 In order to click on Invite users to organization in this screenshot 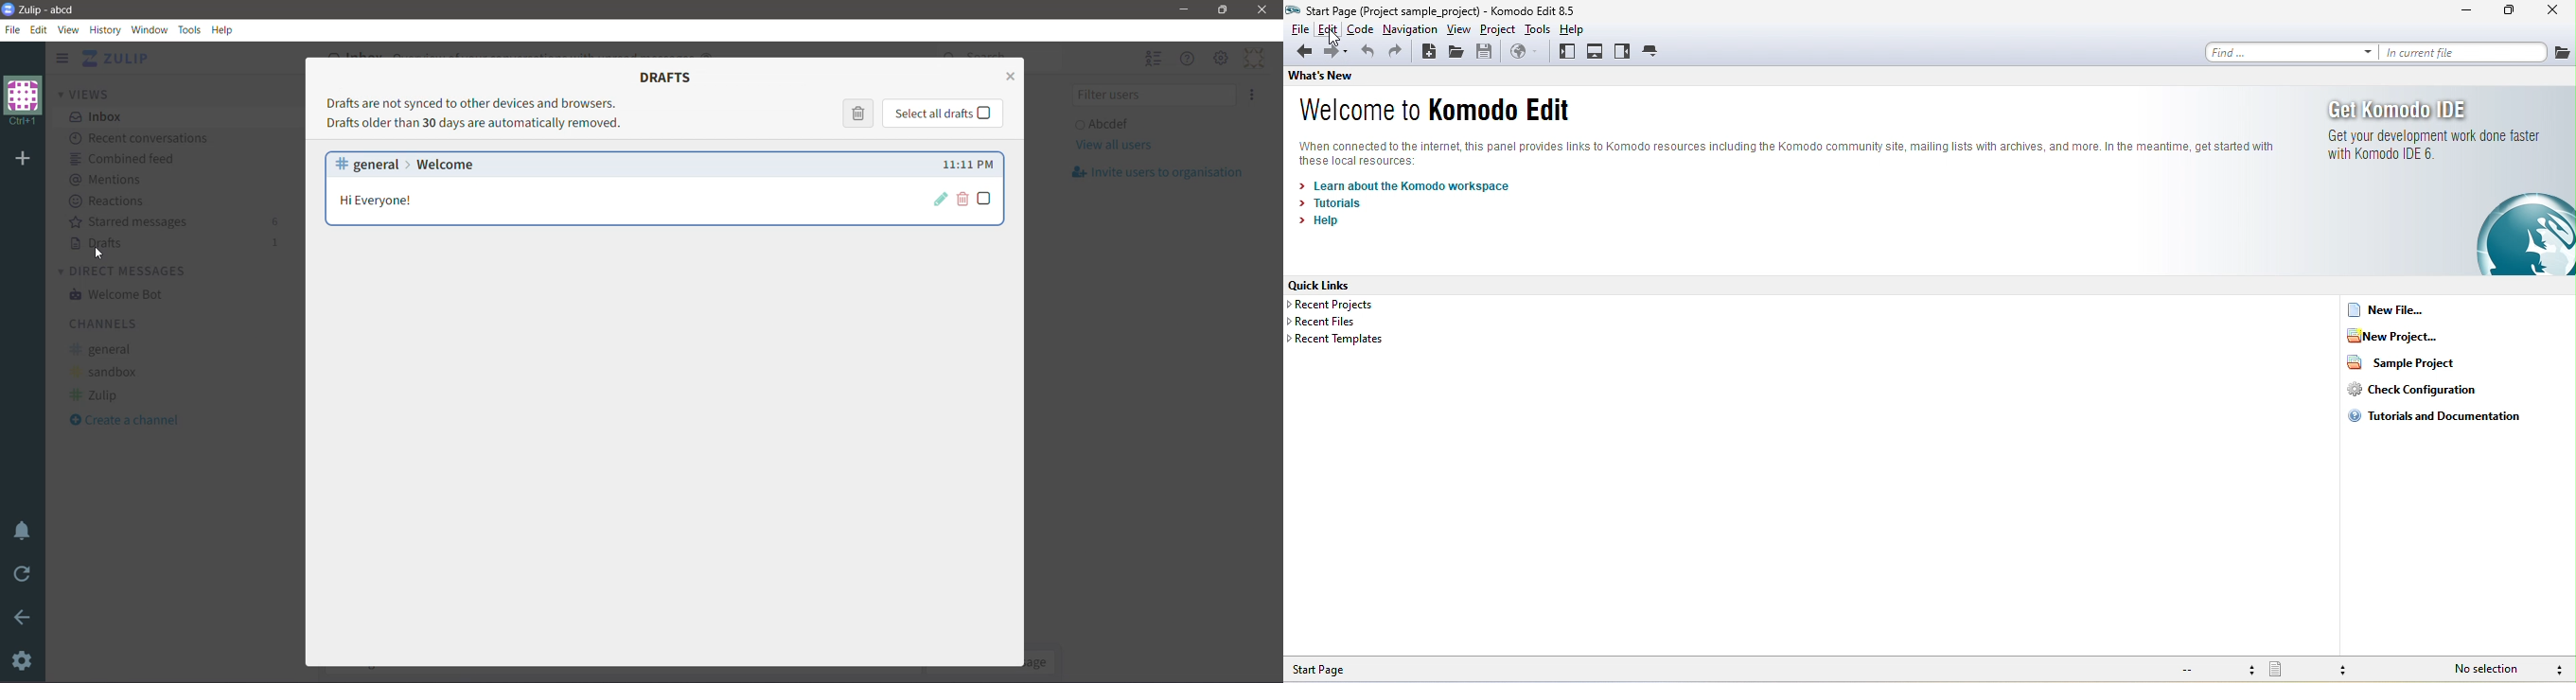, I will do `click(1252, 95)`.